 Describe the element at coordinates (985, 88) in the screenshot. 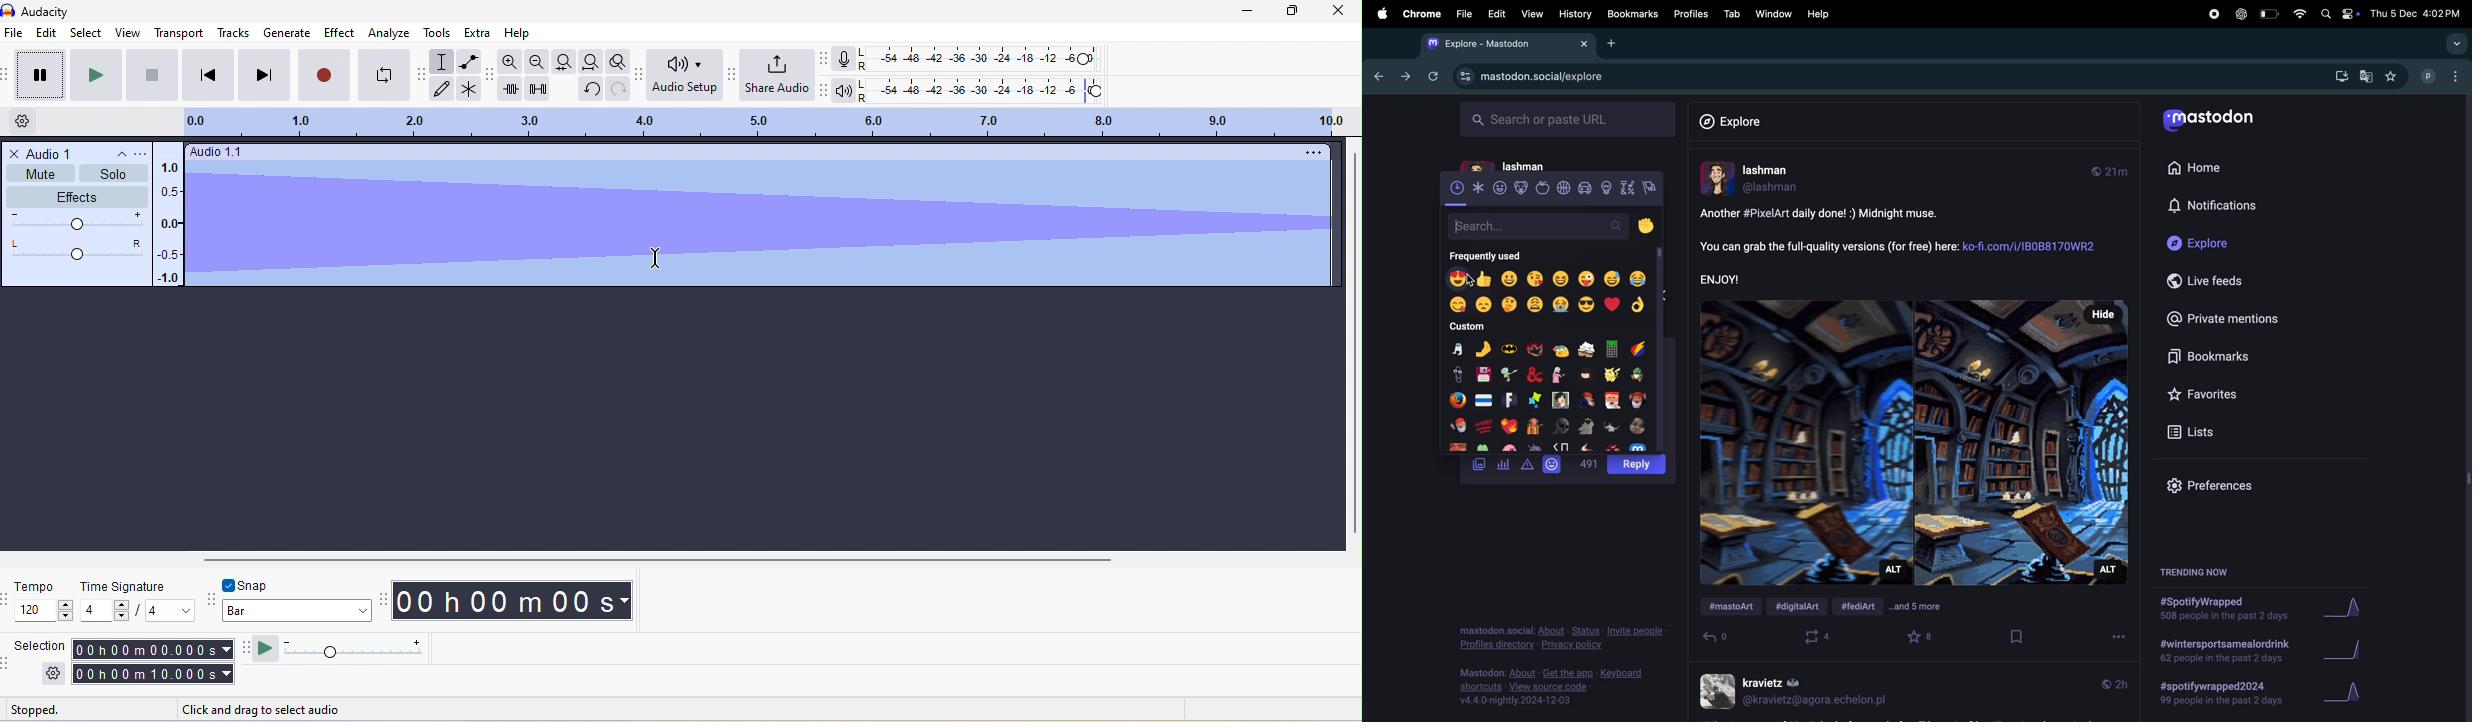

I see `playback level` at that location.